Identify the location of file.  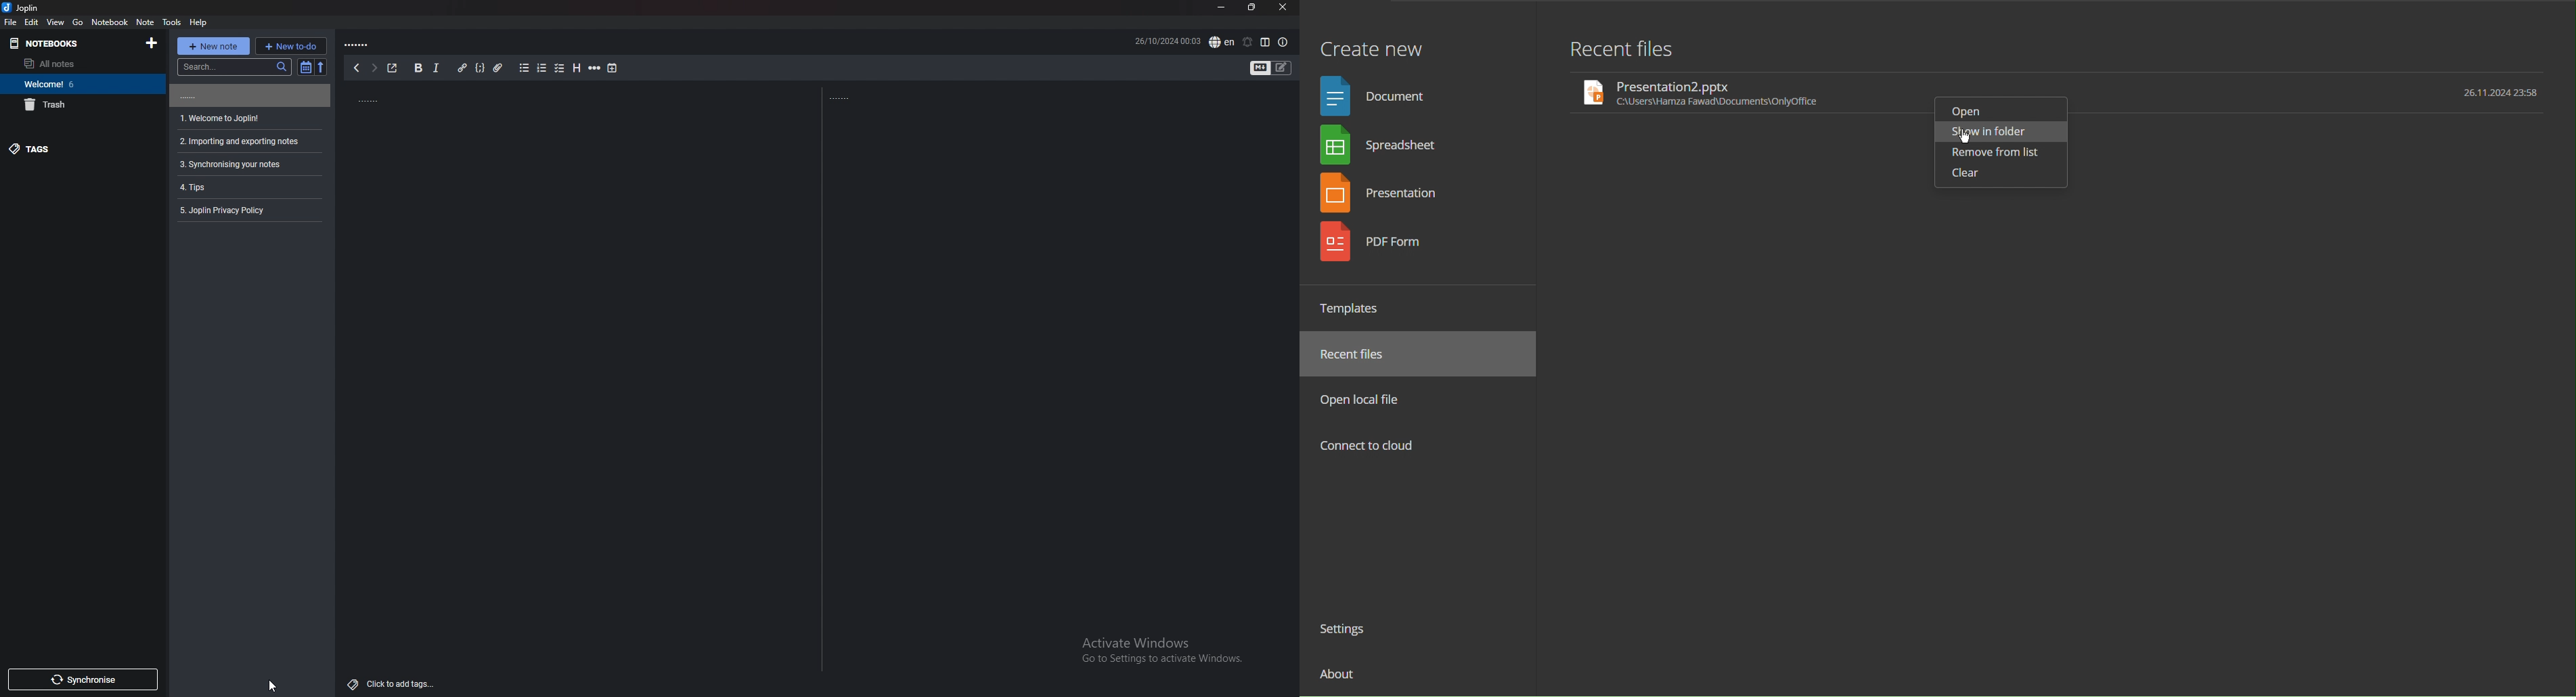
(12, 22).